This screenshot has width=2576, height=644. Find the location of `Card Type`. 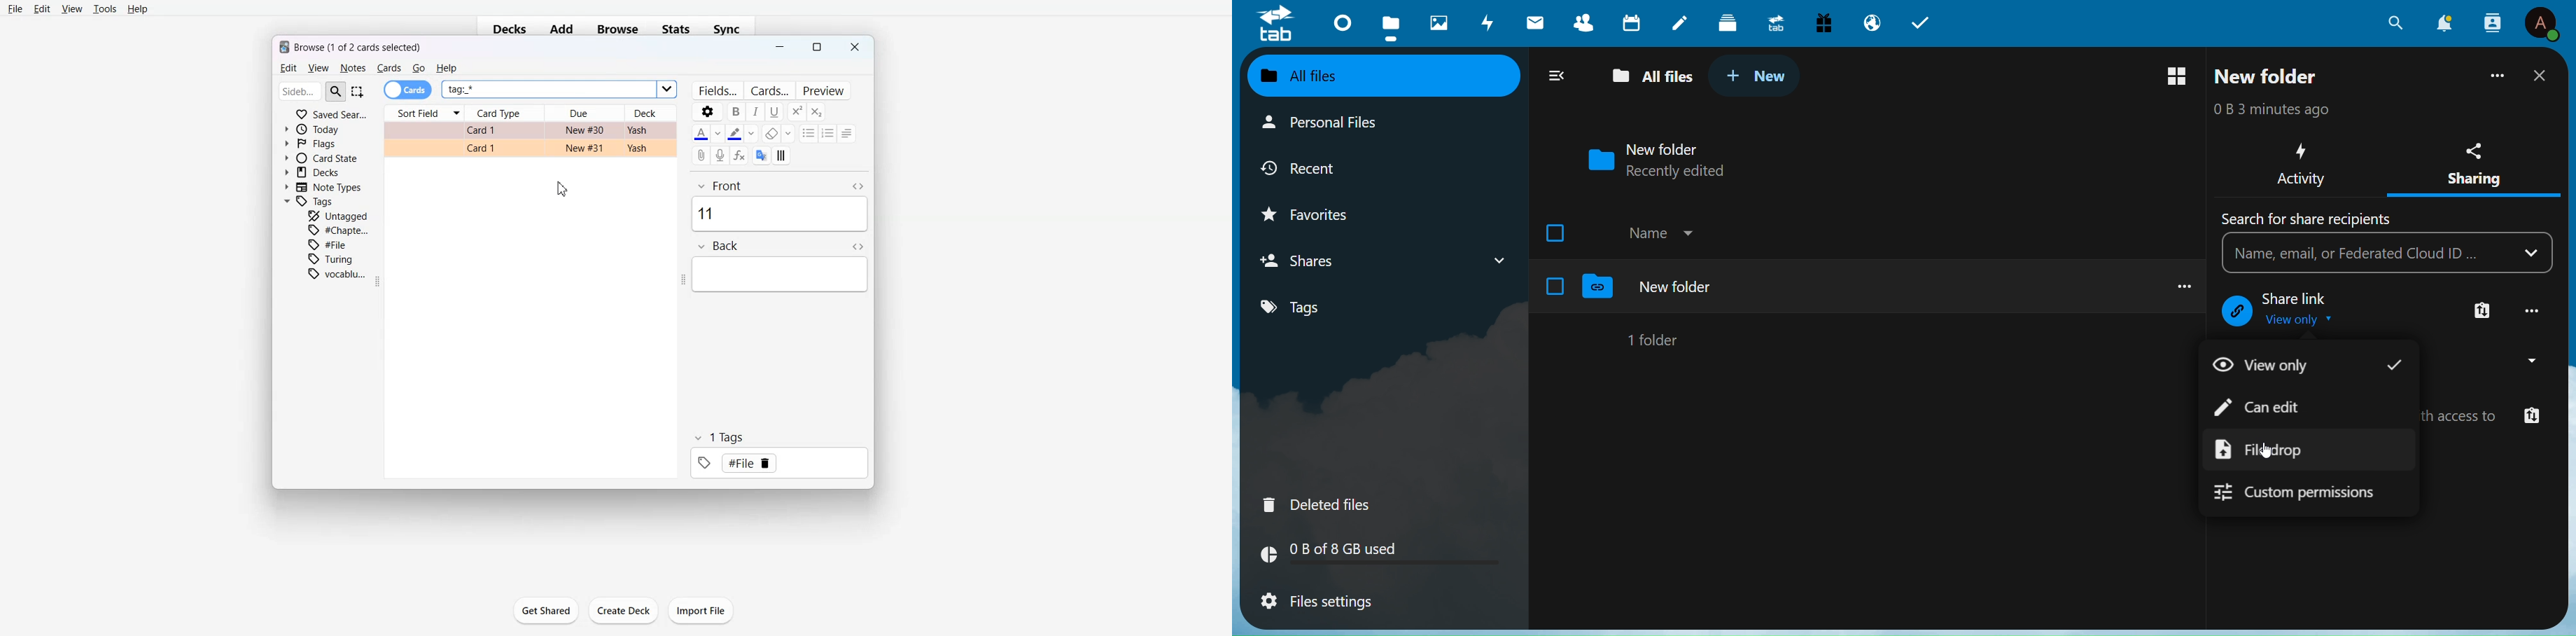

Card Type is located at coordinates (506, 113).